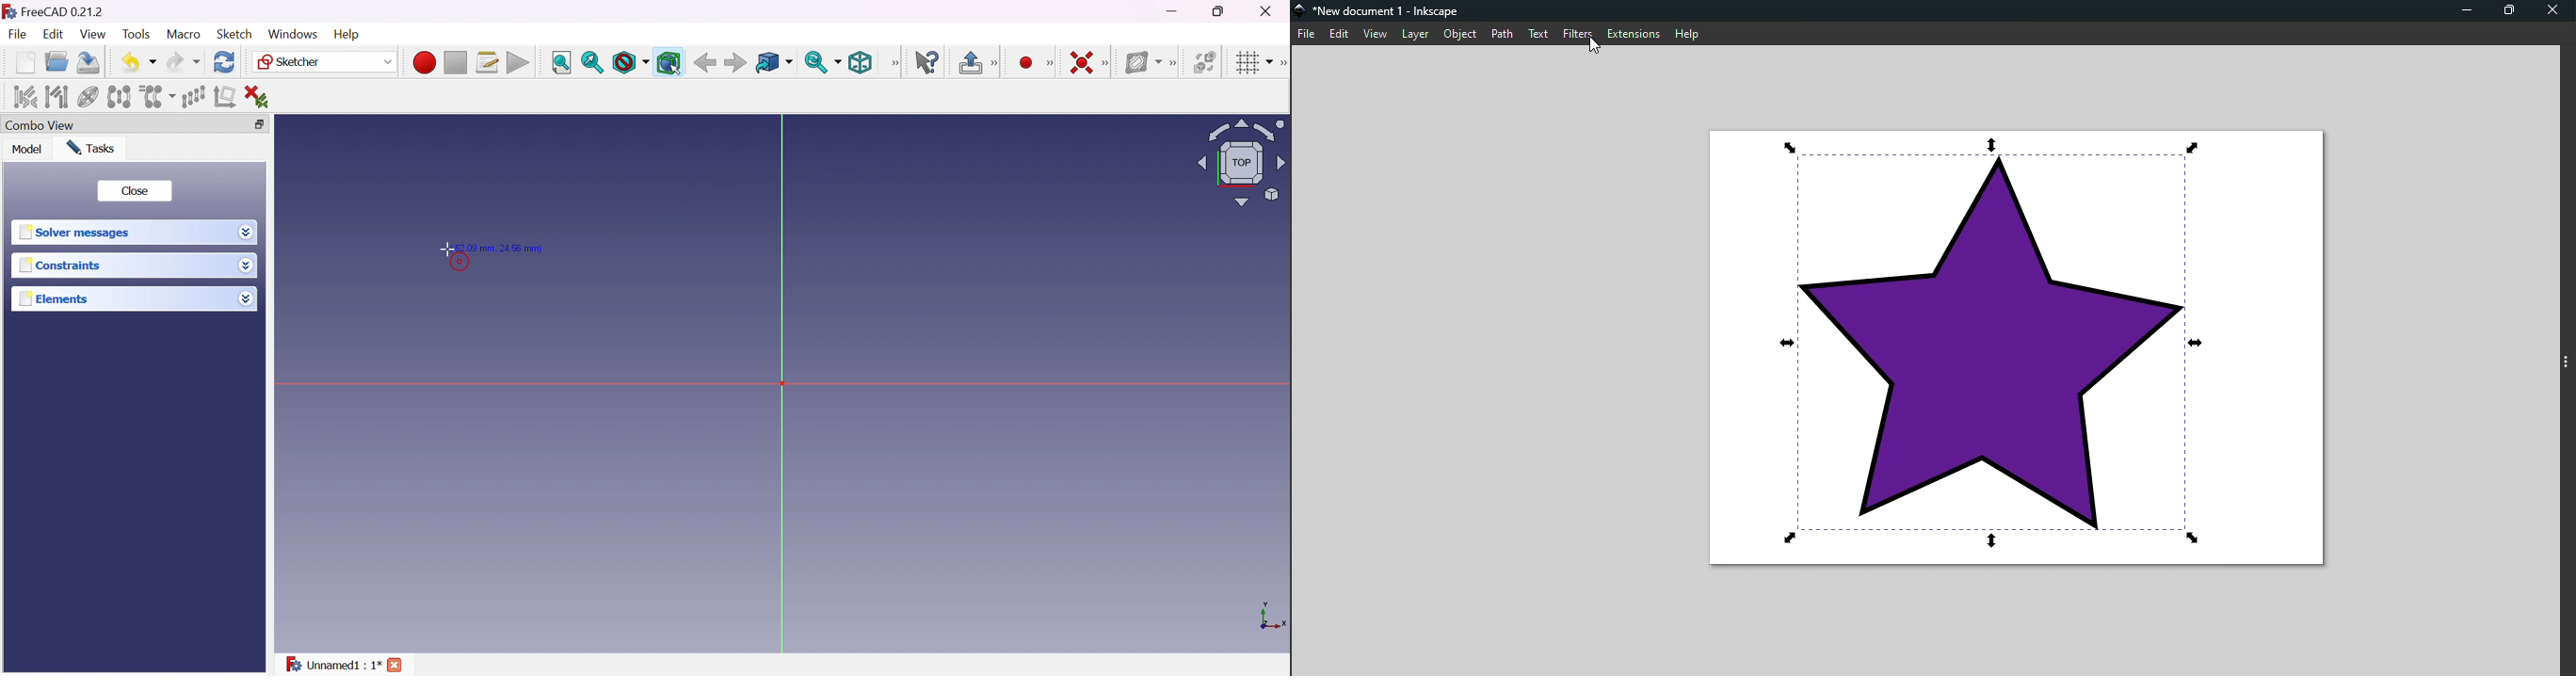 Image resolution: width=2576 pixels, height=700 pixels. What do you see at coordinates (224, 61) in the screenshot?
I see `Refresh` at bounding box center [224, 61].